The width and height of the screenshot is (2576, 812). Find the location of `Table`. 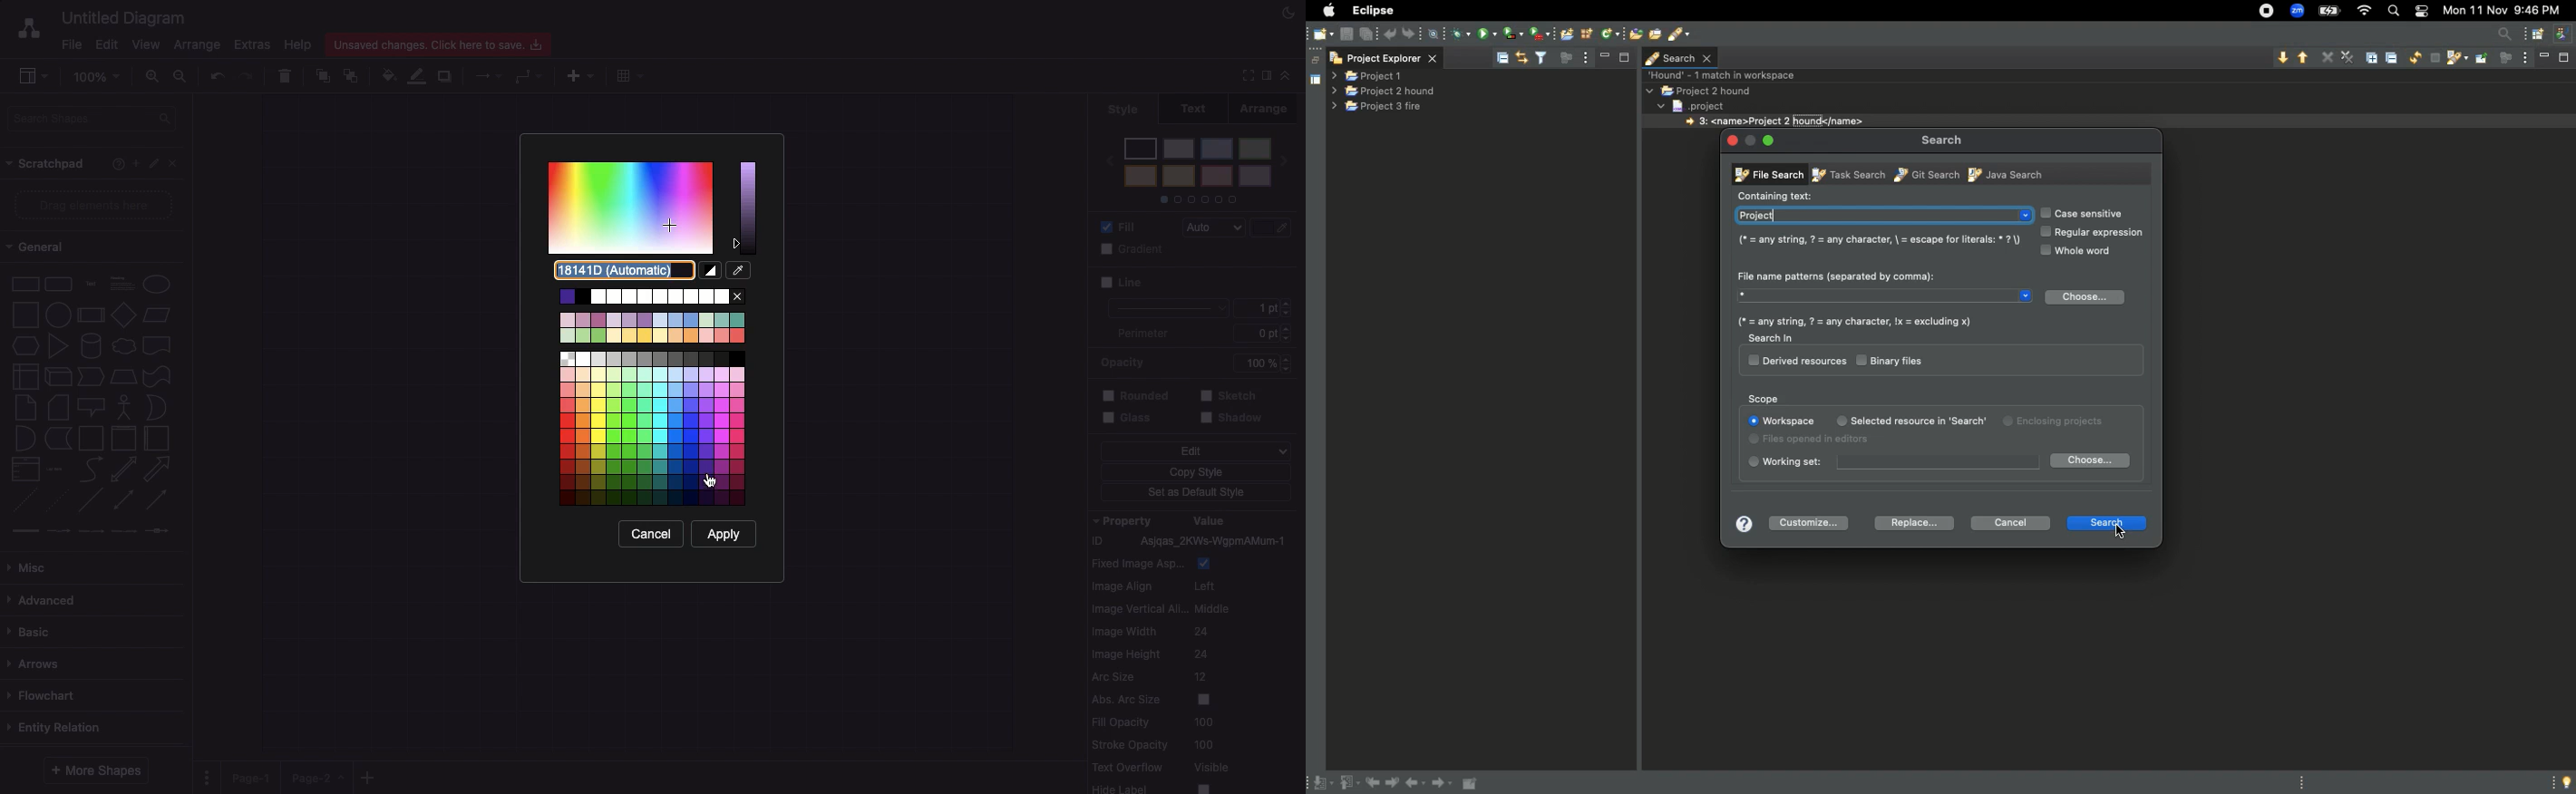

Table is located at coordinates (627, 75).